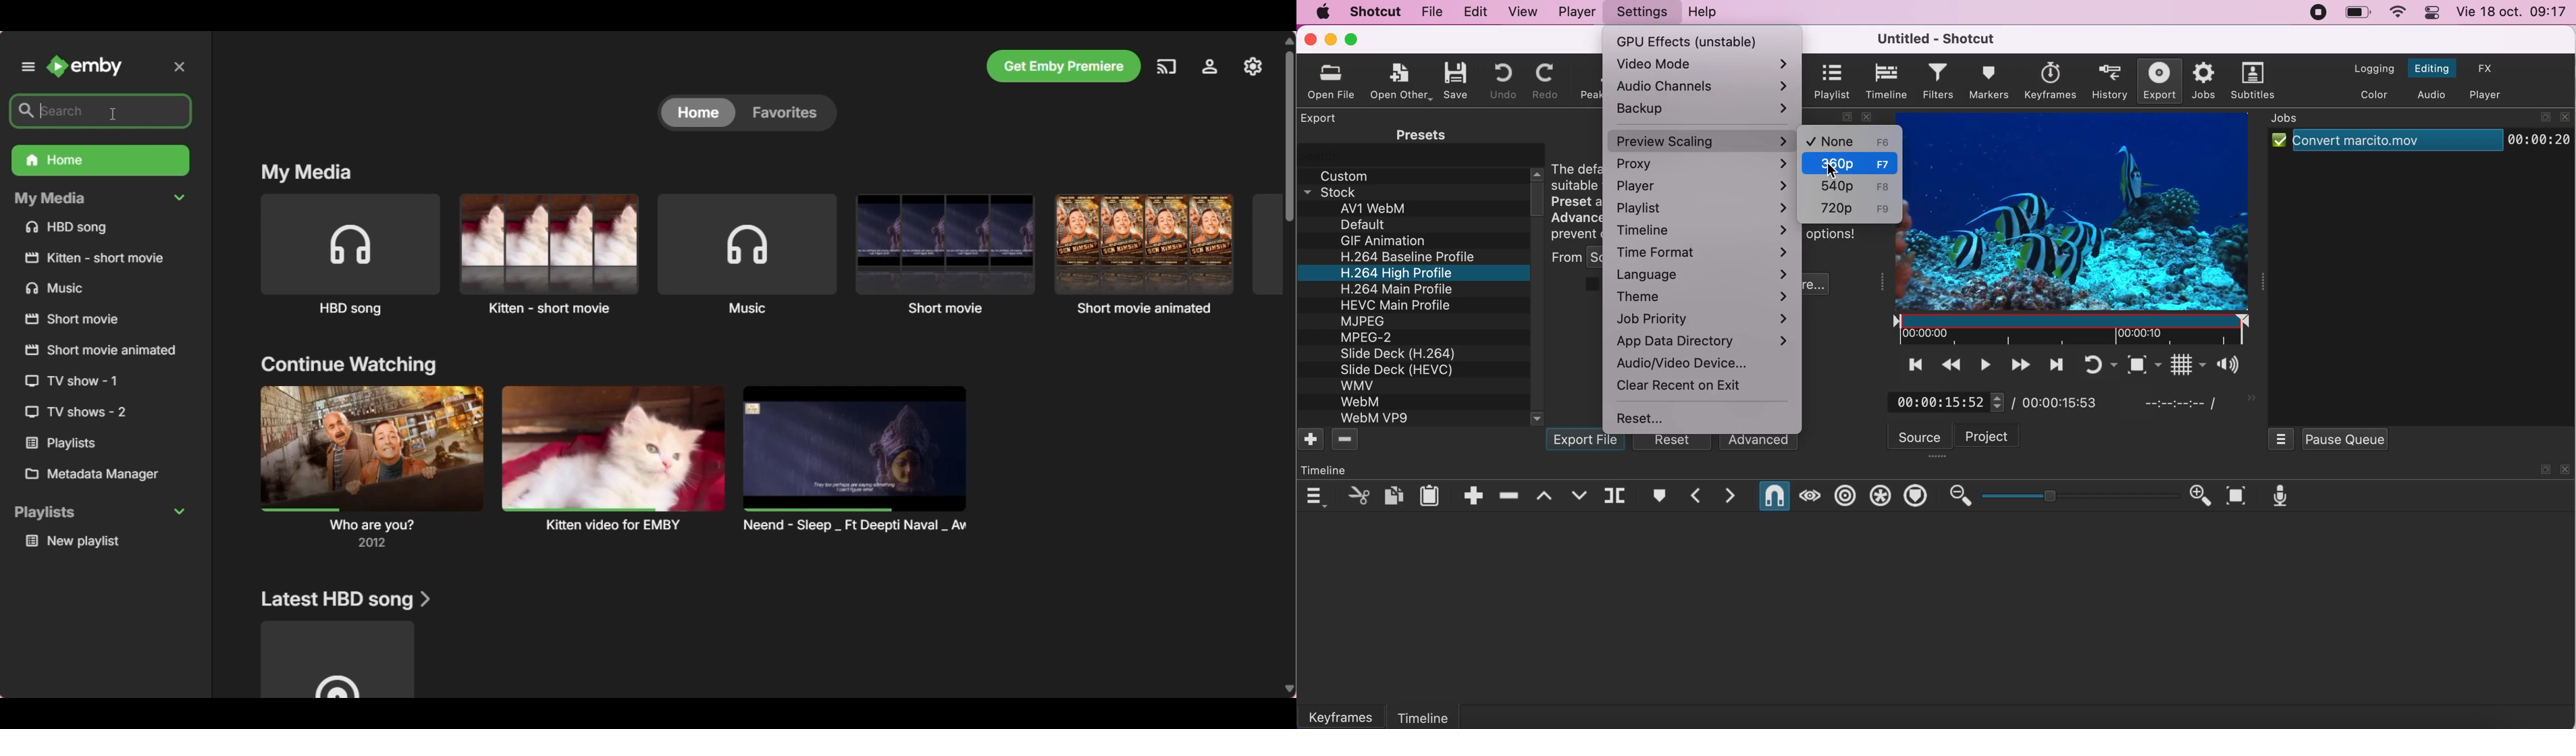 This screenshot has width=2576, height=756. I want to click on language, so click(1707, 275).